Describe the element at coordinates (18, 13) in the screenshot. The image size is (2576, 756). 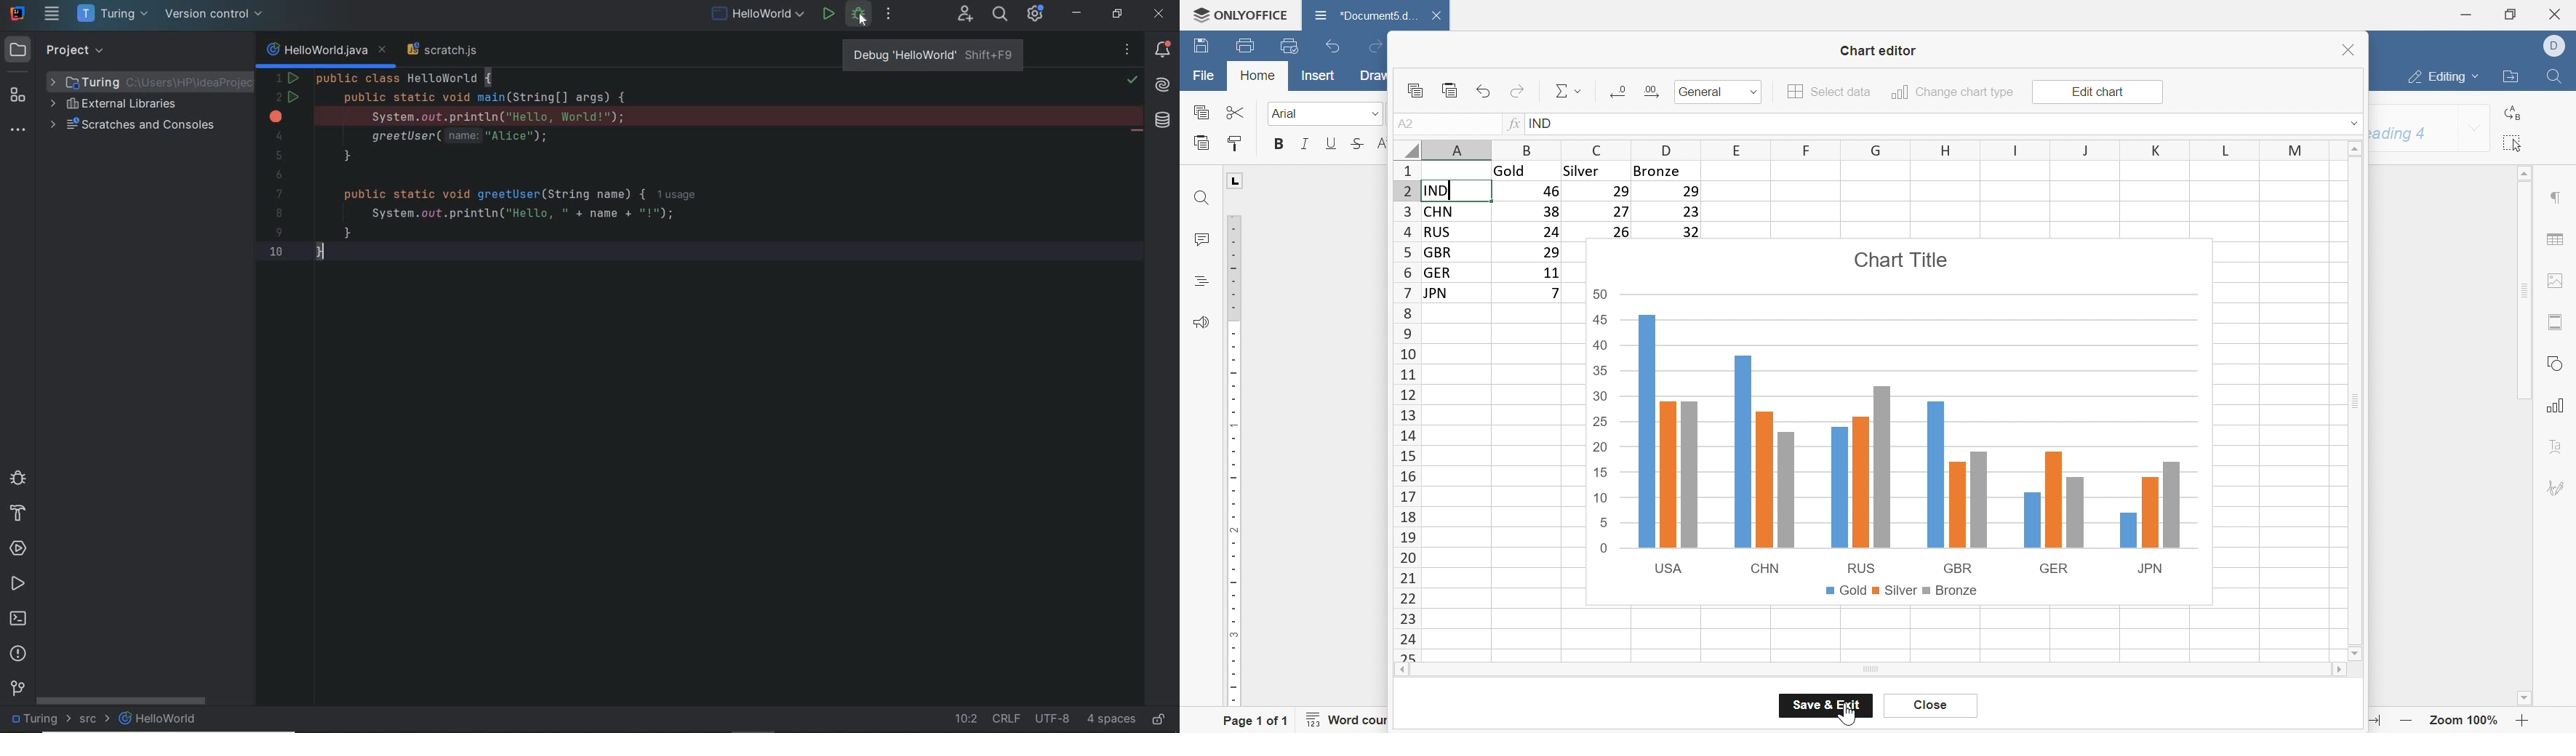
I see `system name` at that location.